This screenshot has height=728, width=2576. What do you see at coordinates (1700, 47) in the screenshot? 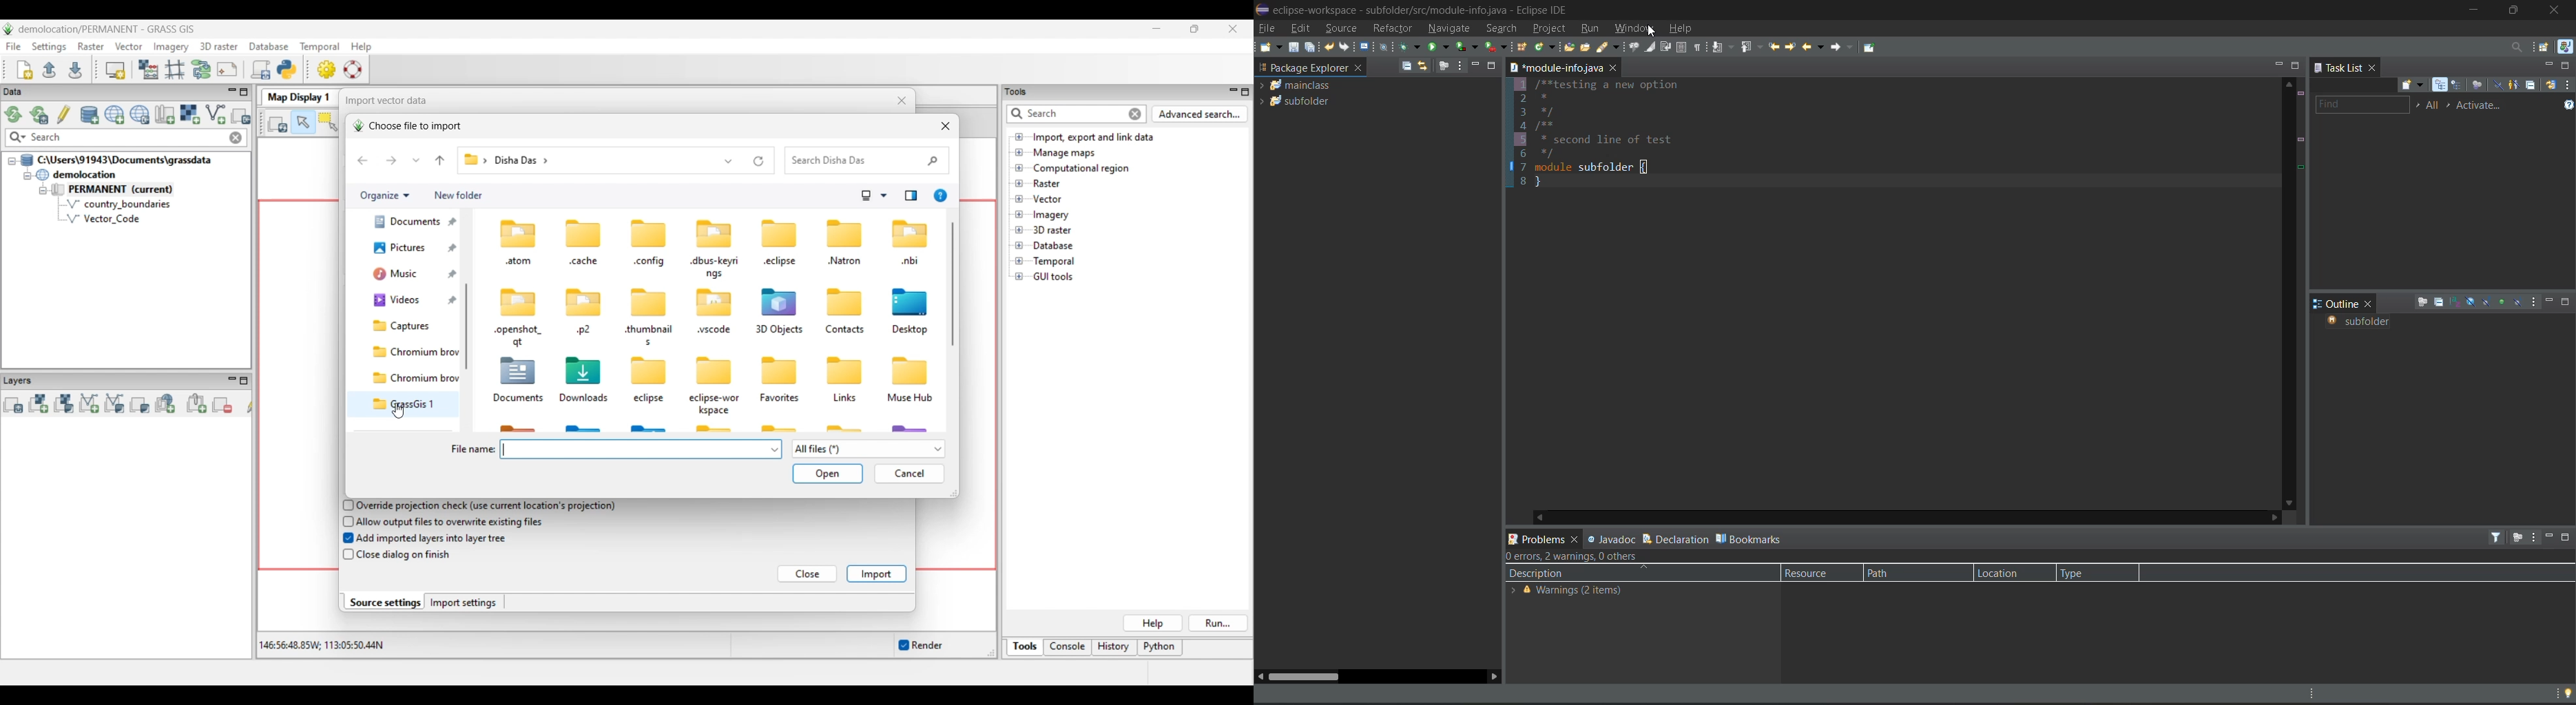
I see `show whitespace characters` at bounding box center [1700, 47].